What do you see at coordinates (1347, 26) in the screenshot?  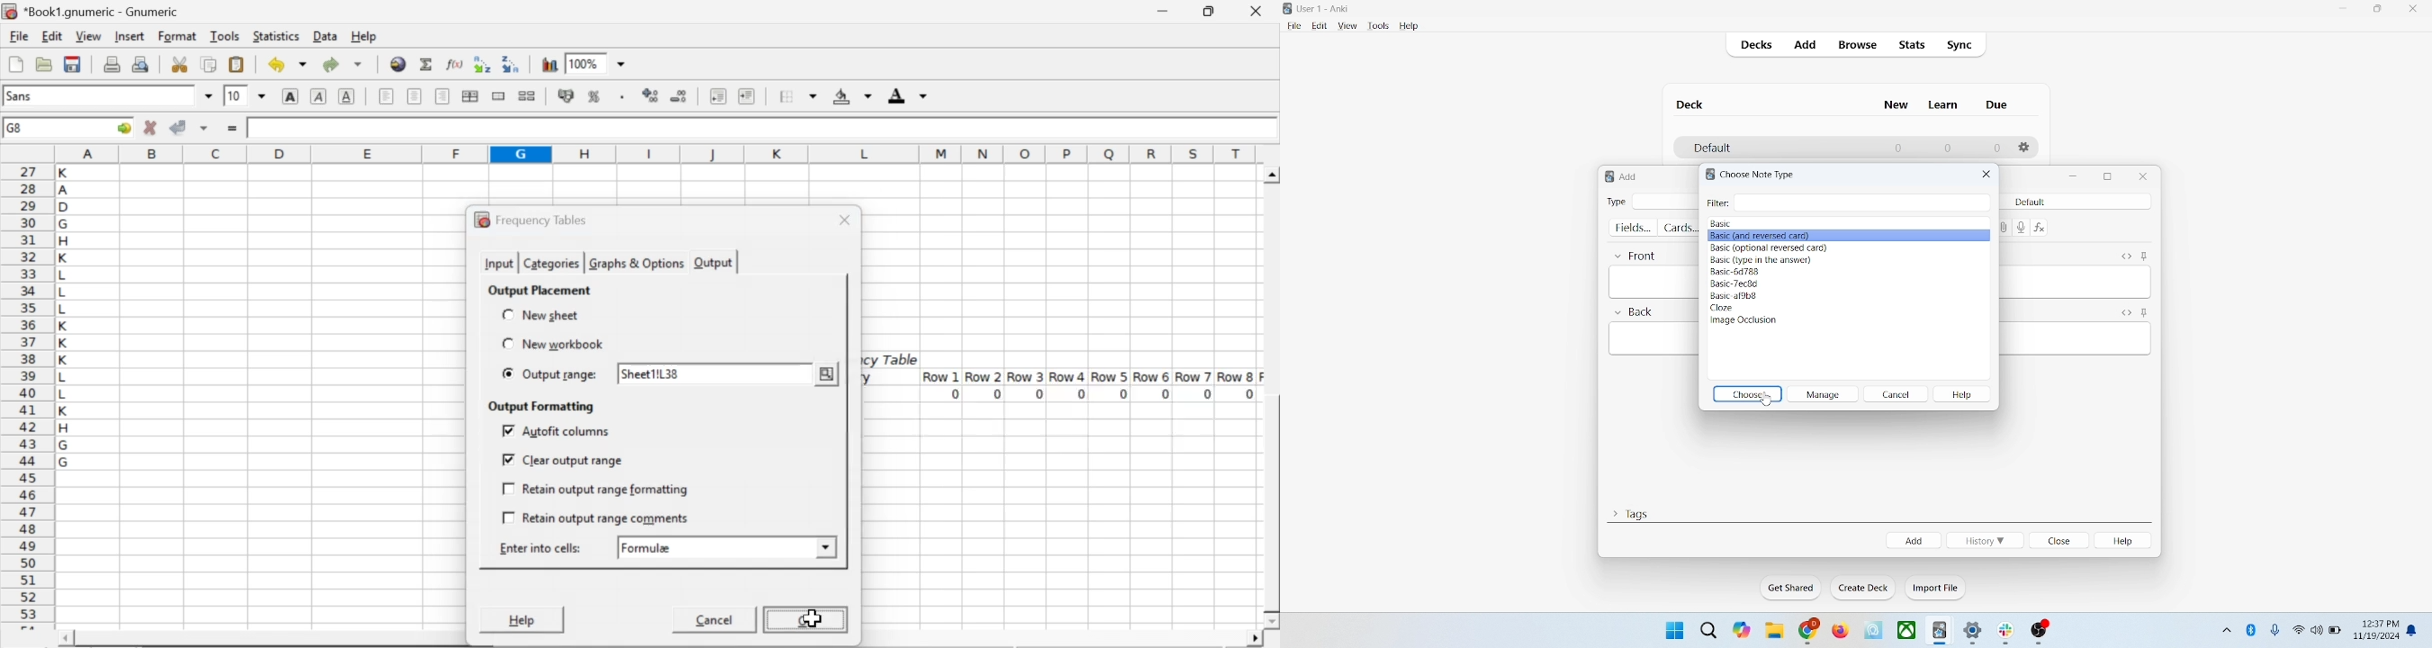 I see `view` at bounding box center [1347, 26].